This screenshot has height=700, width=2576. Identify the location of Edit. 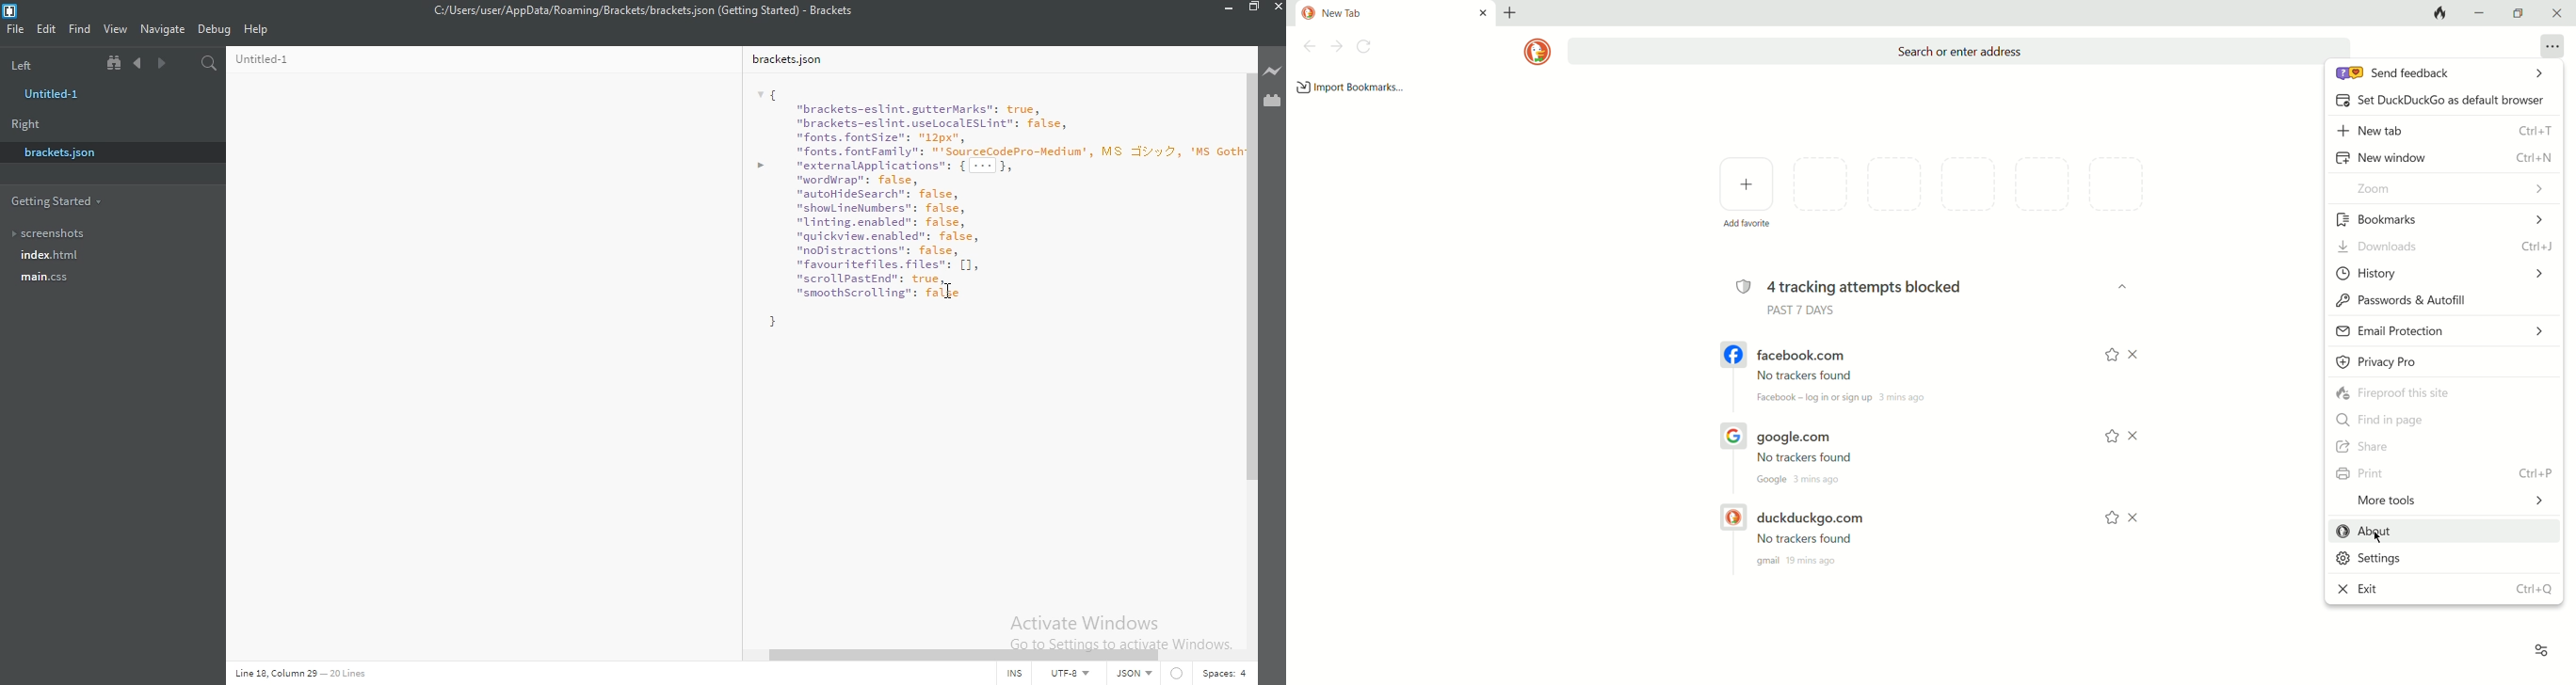
(49, 28).